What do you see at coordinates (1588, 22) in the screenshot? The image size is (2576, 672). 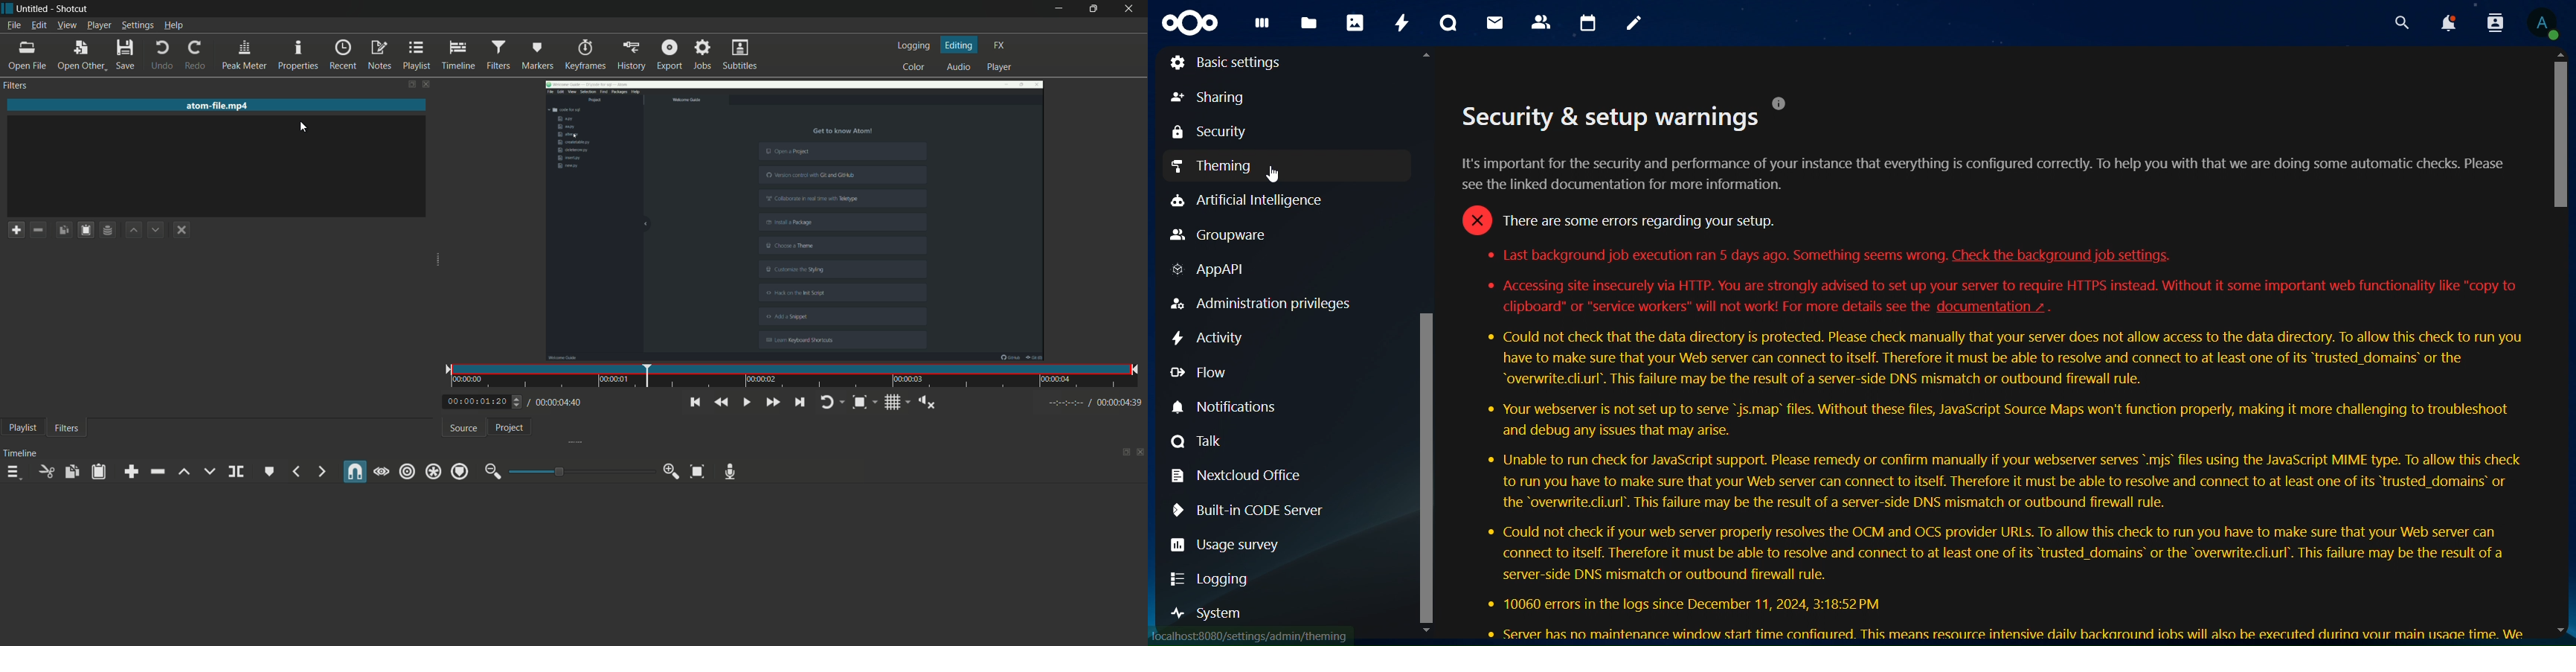 I see `calendar` at bounding box center [1588, 22].